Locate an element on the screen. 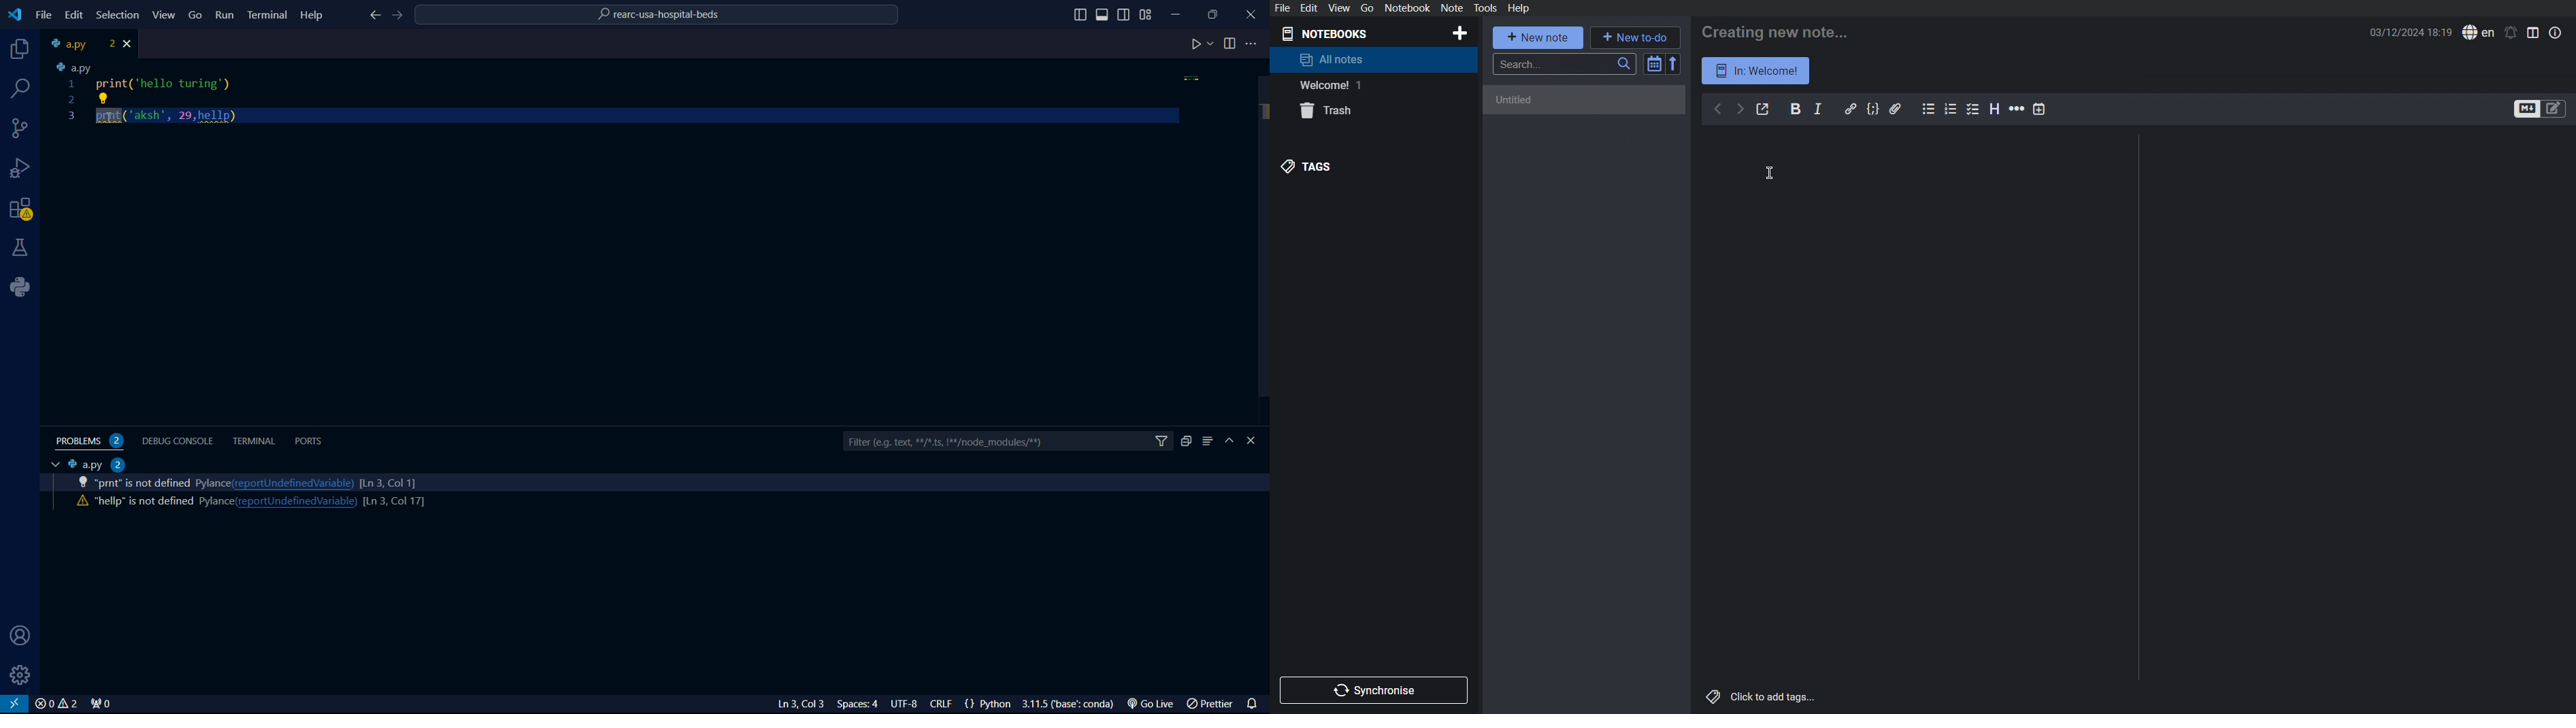 The width and height of the screenshot is (2576, 728). Trash is located at coordinates (1330, 112).